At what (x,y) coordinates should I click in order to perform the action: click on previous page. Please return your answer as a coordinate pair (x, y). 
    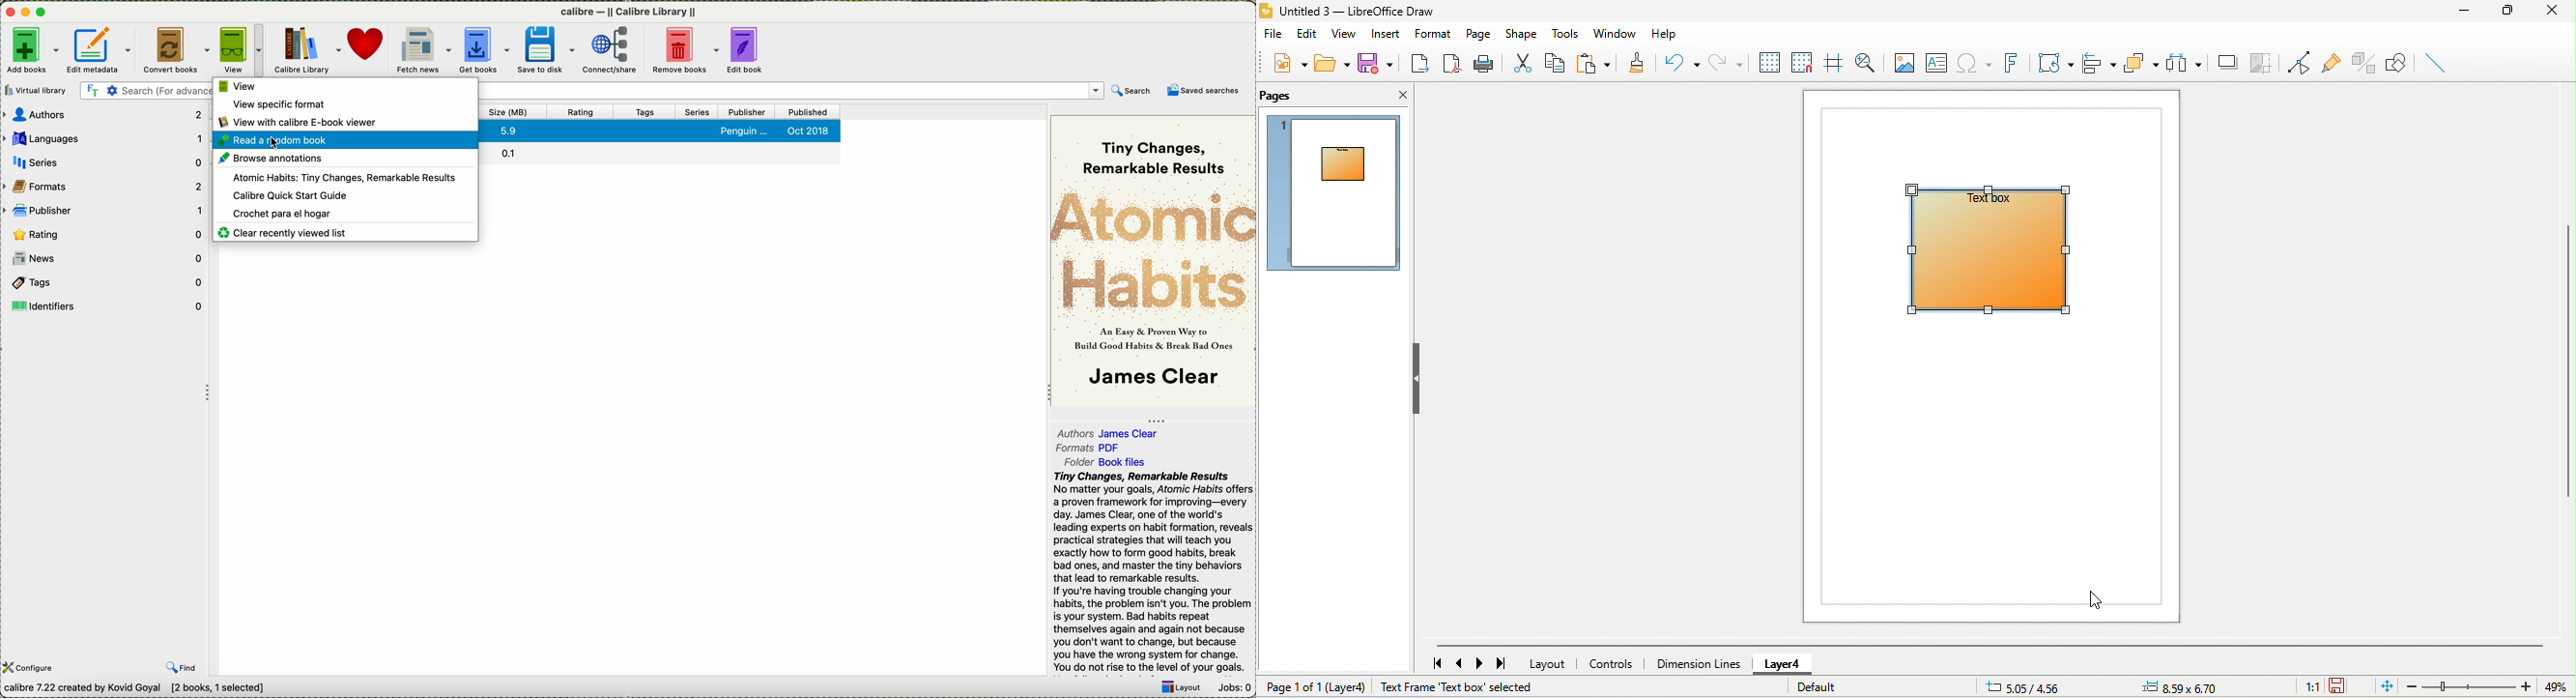
    Looking at the image, I should click on (1462, 664).